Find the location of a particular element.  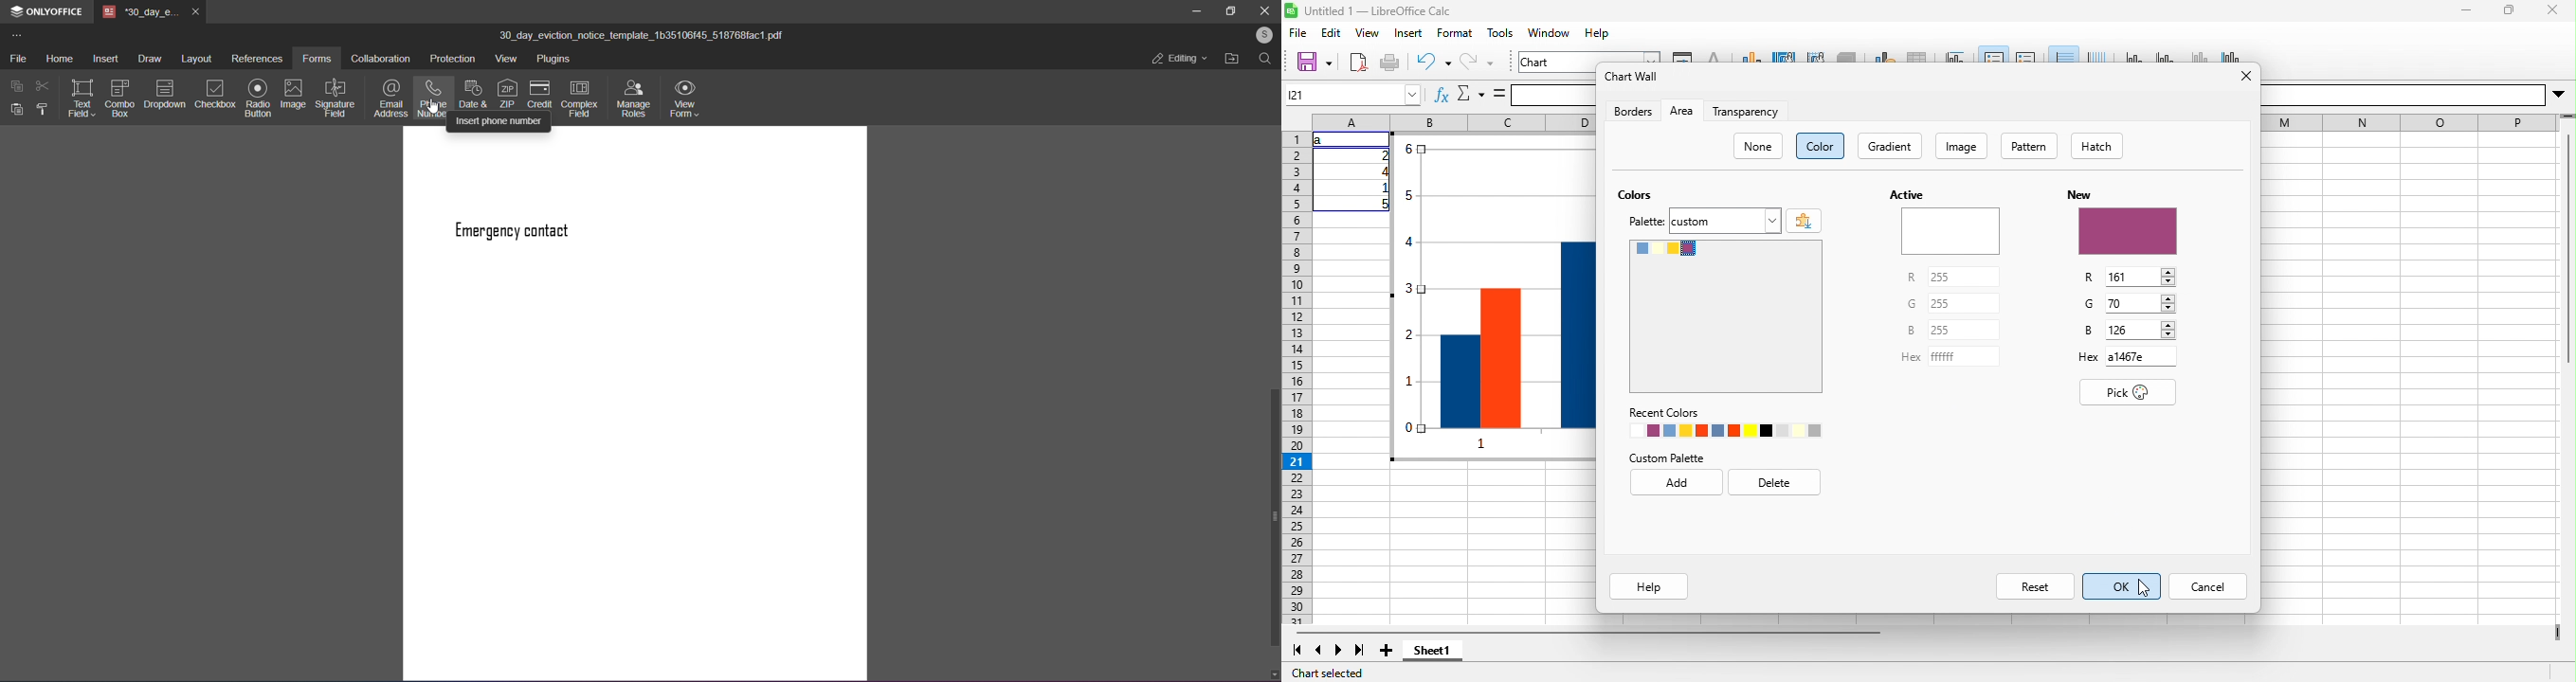

previous sheet is located at coordinates (1317, 650).